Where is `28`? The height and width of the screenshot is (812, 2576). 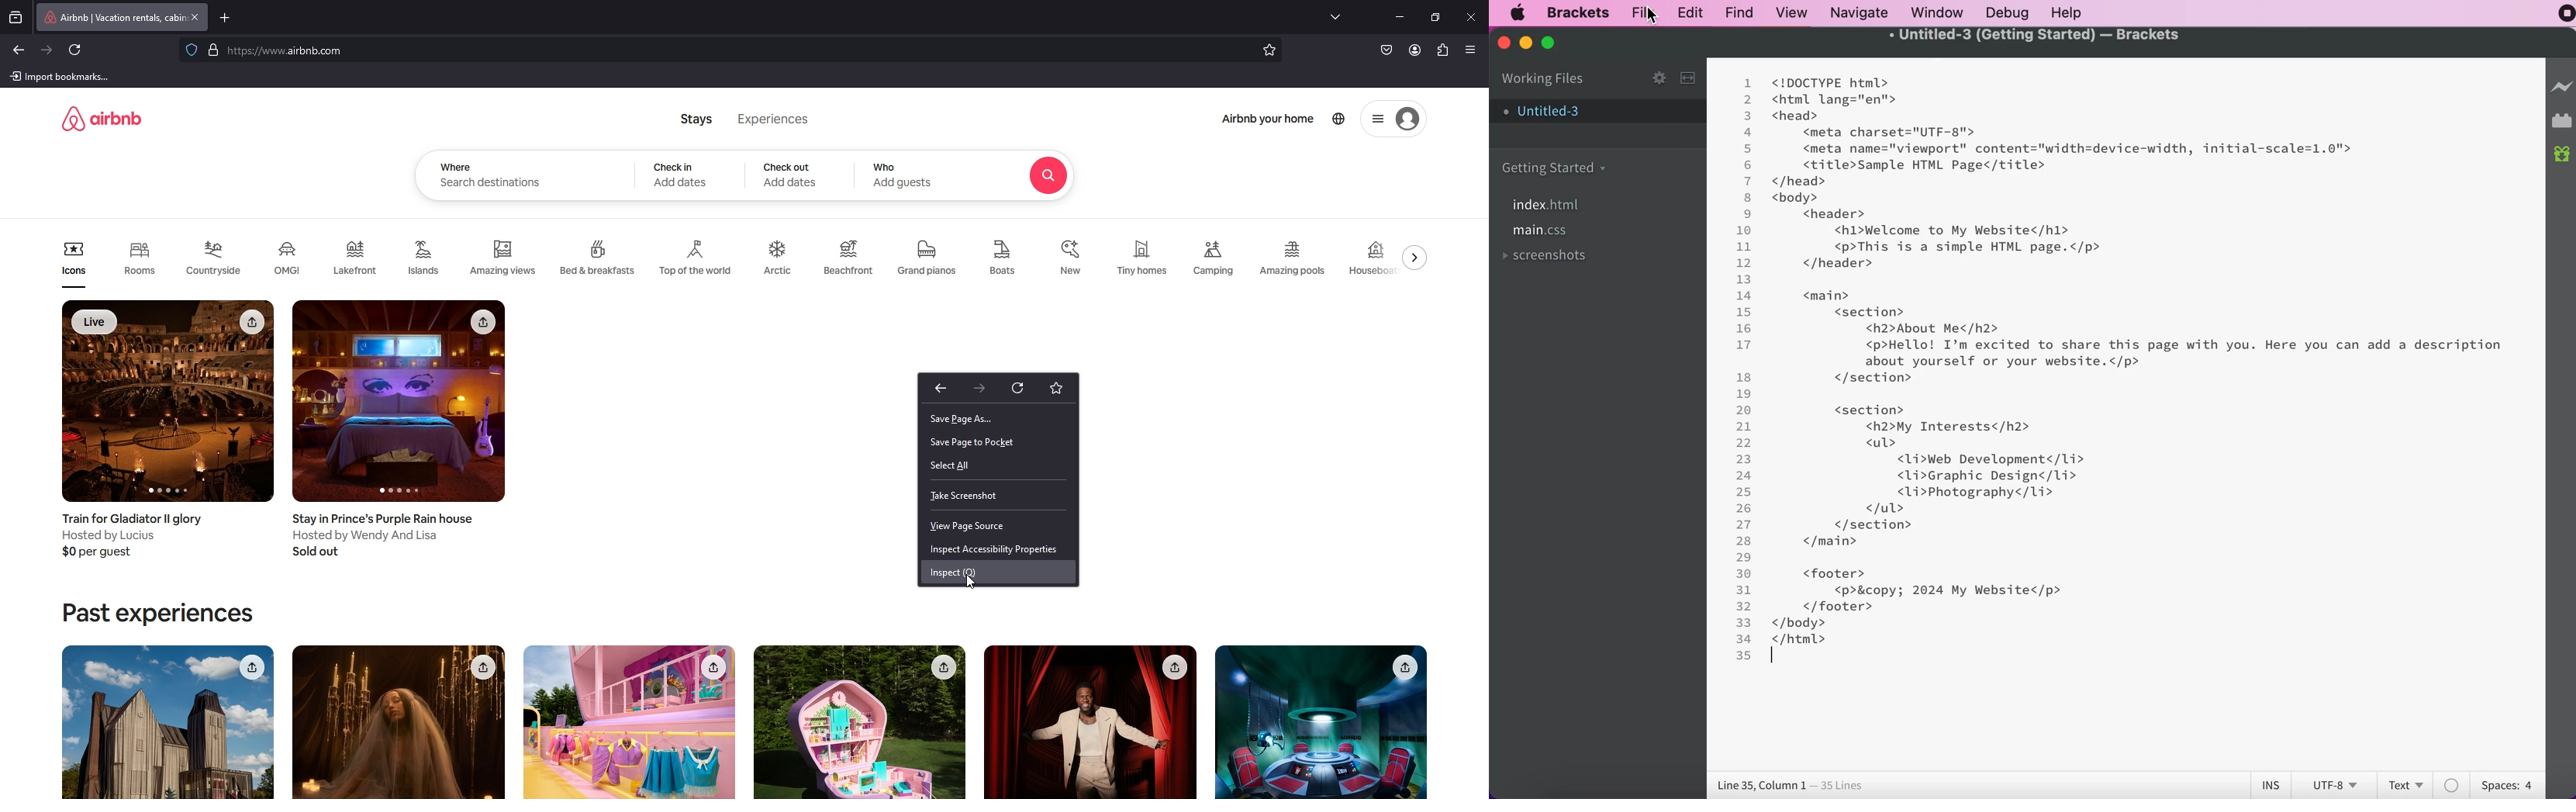 28 is located at coordinates (1744, 541).